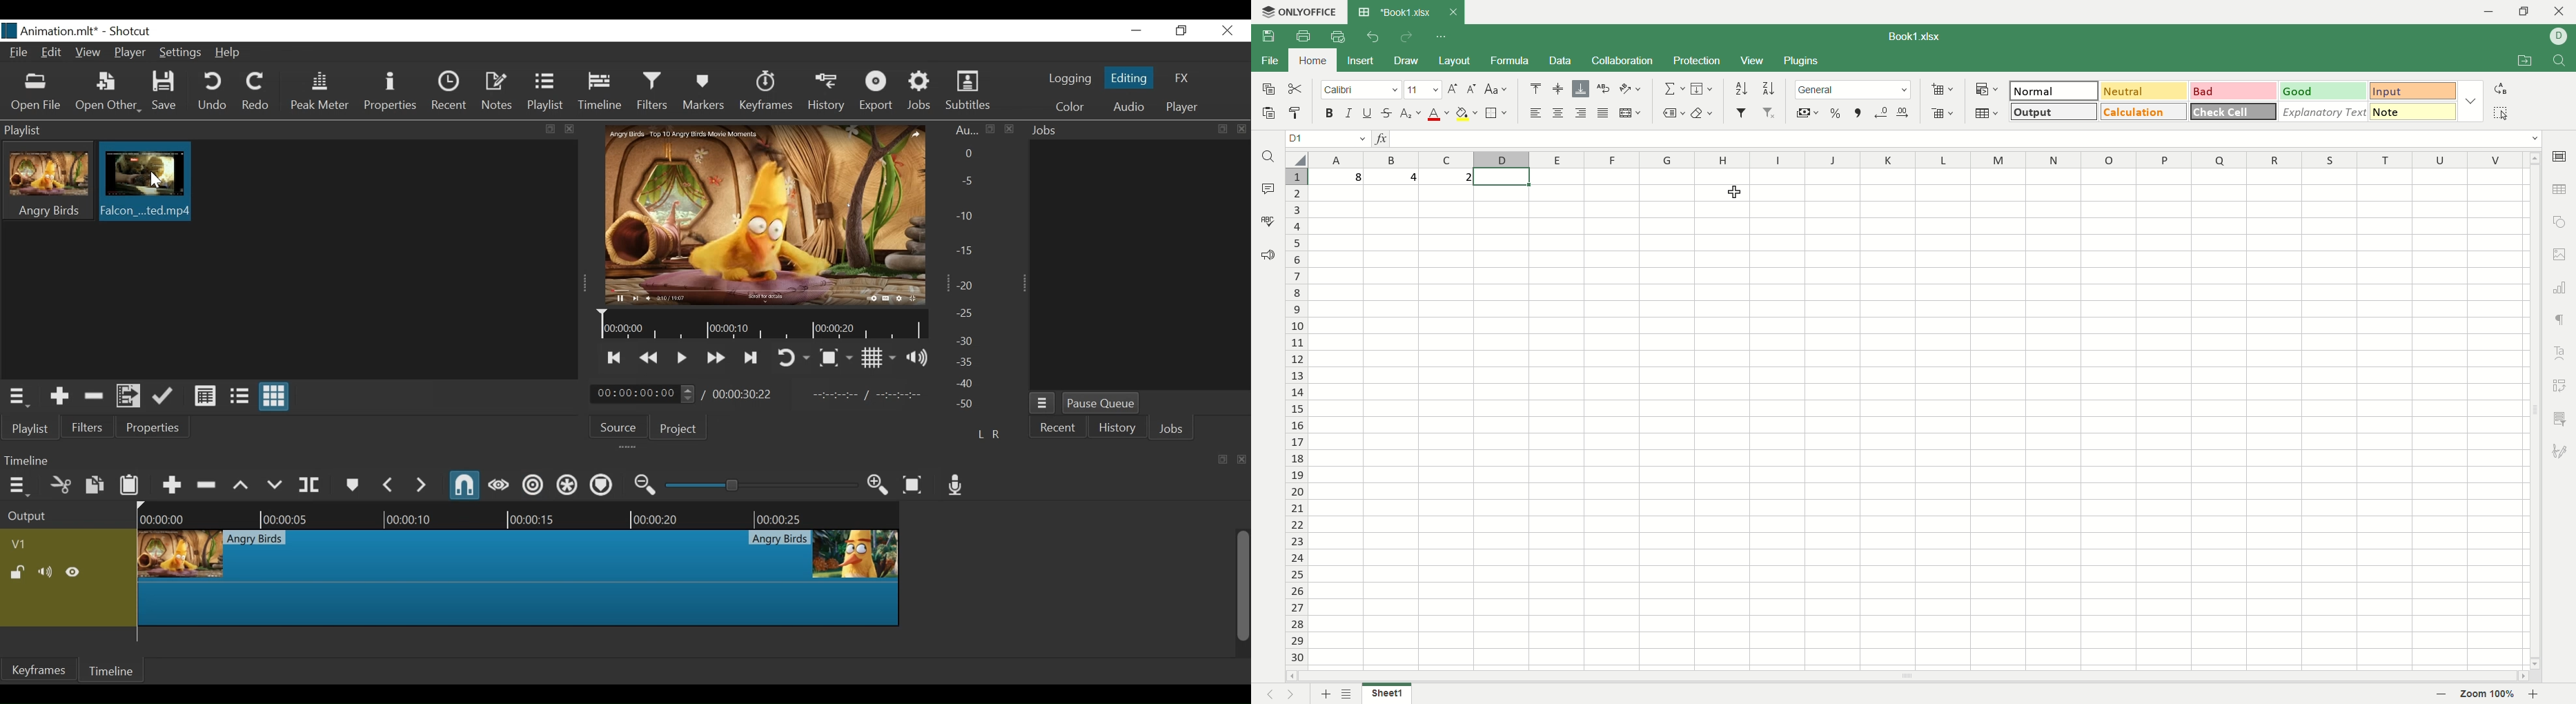 This screenshot has height=728, width=2576. What do you see at coordinates (1753, 61) in the screenshot?
I see `view` at bounding box center [1753, 61].